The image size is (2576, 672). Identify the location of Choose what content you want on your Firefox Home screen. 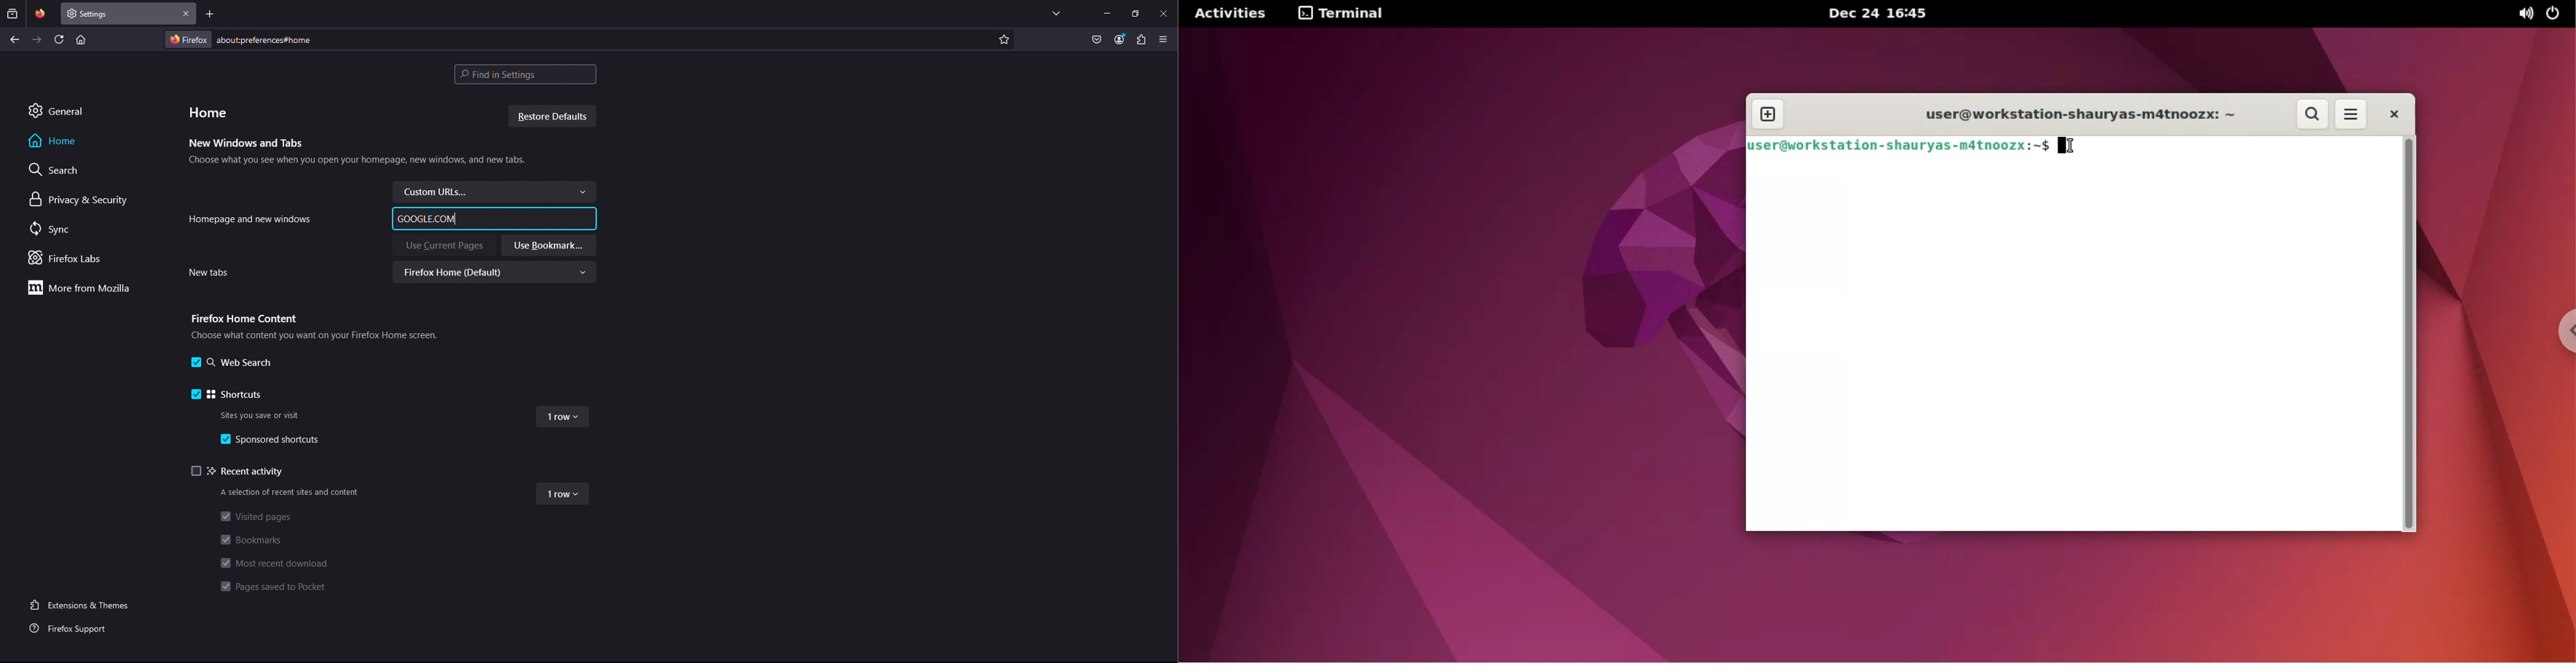
(311, 335).